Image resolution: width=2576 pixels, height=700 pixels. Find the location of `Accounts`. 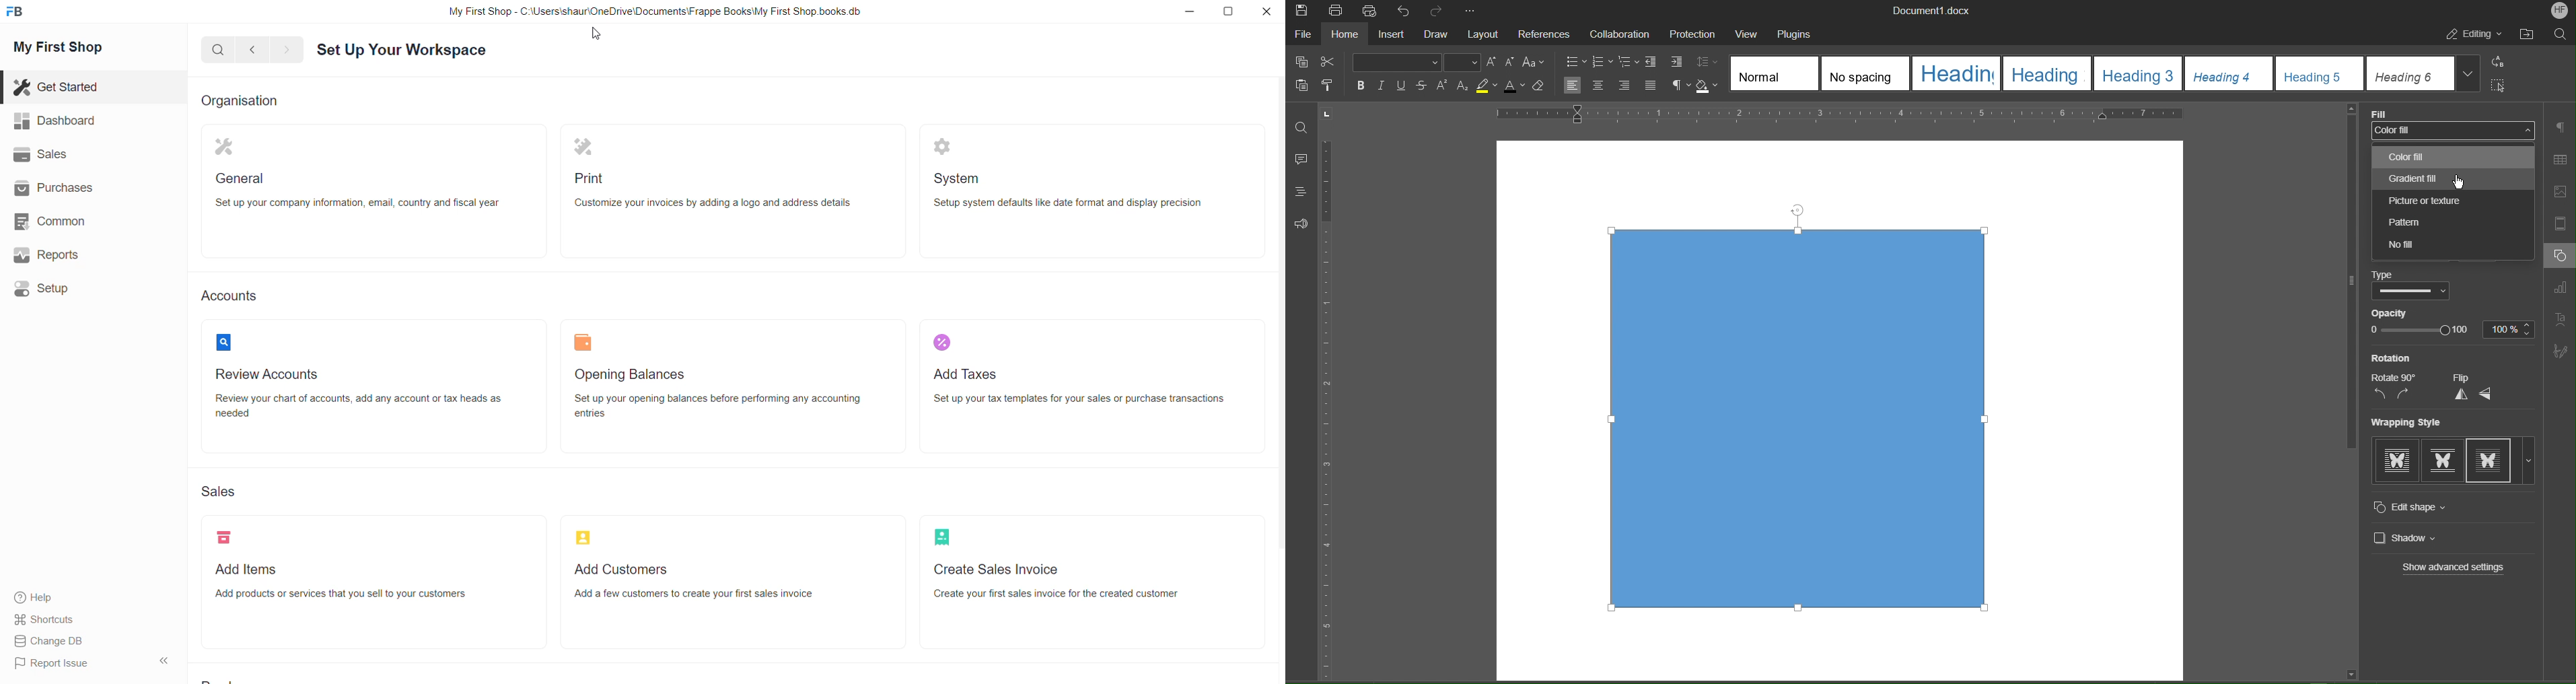

Accounts is located at coordinates (231, 297).